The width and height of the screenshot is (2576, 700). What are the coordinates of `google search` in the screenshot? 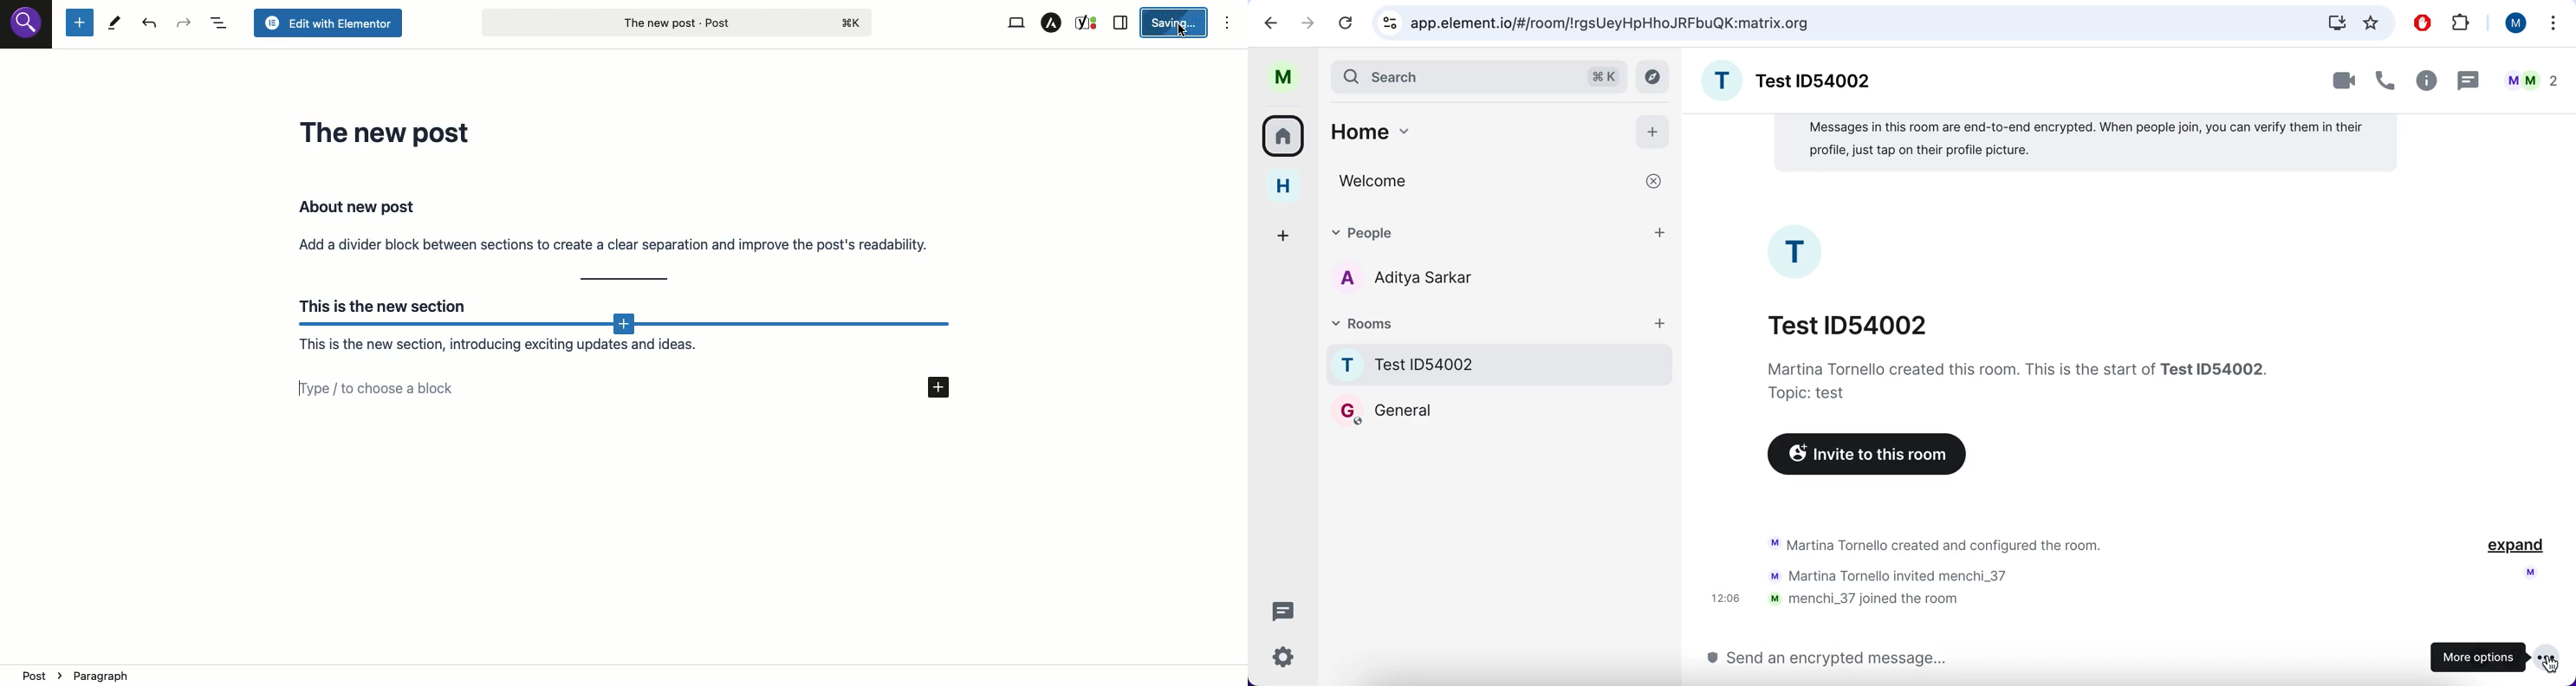 It's located at (1613, 24).